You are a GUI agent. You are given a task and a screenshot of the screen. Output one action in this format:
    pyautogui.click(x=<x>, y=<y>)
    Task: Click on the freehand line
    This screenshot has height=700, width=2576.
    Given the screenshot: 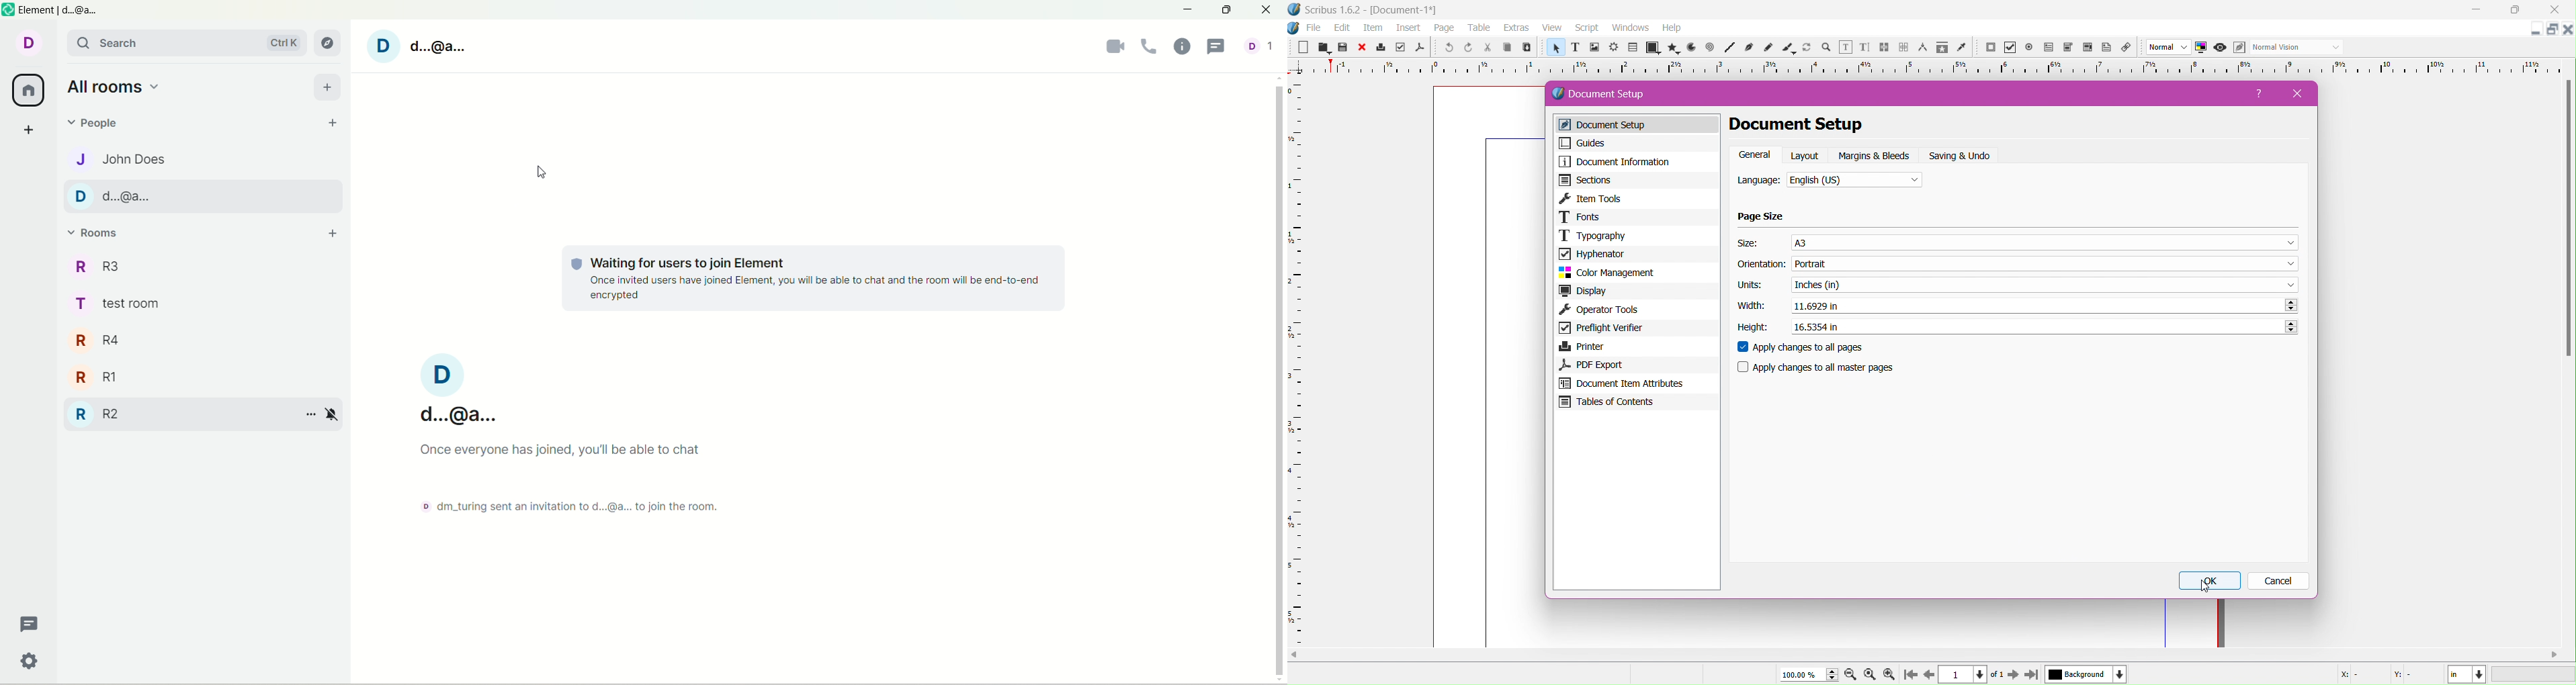 What is the action you would take?
    pyautogui.click(x=1770, y=48)
    